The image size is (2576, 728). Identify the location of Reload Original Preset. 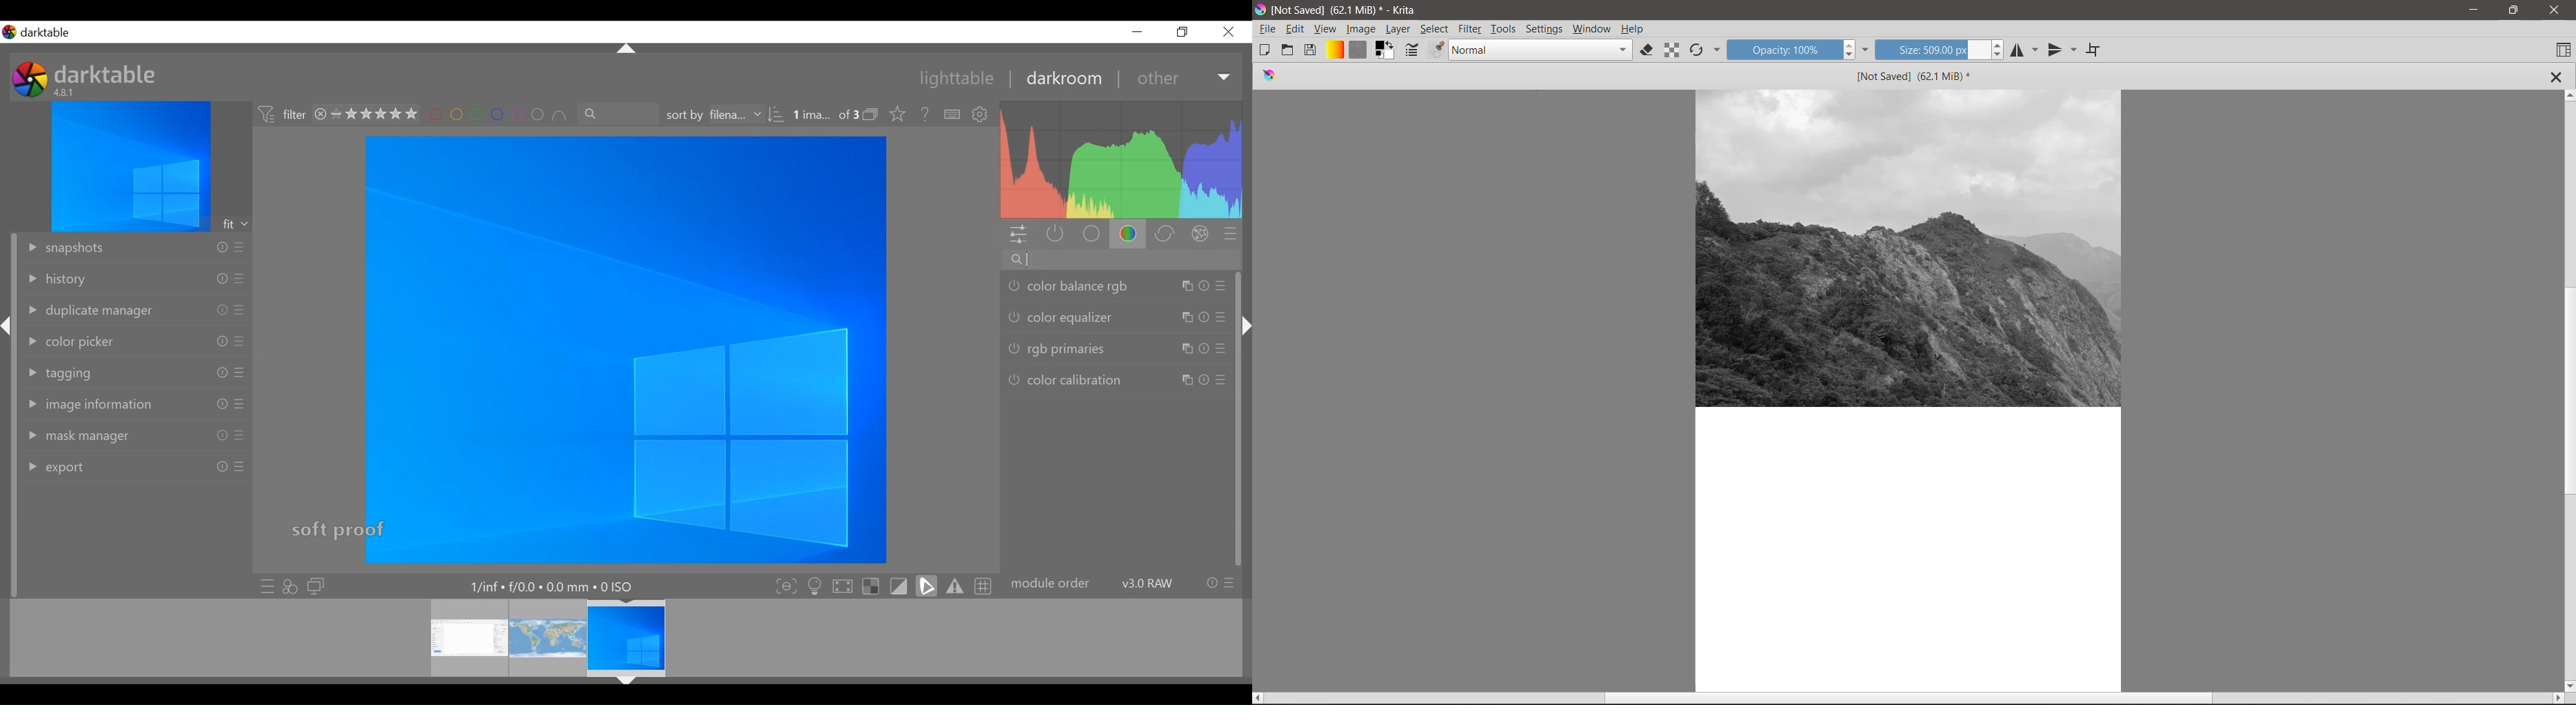
(1698, 50).